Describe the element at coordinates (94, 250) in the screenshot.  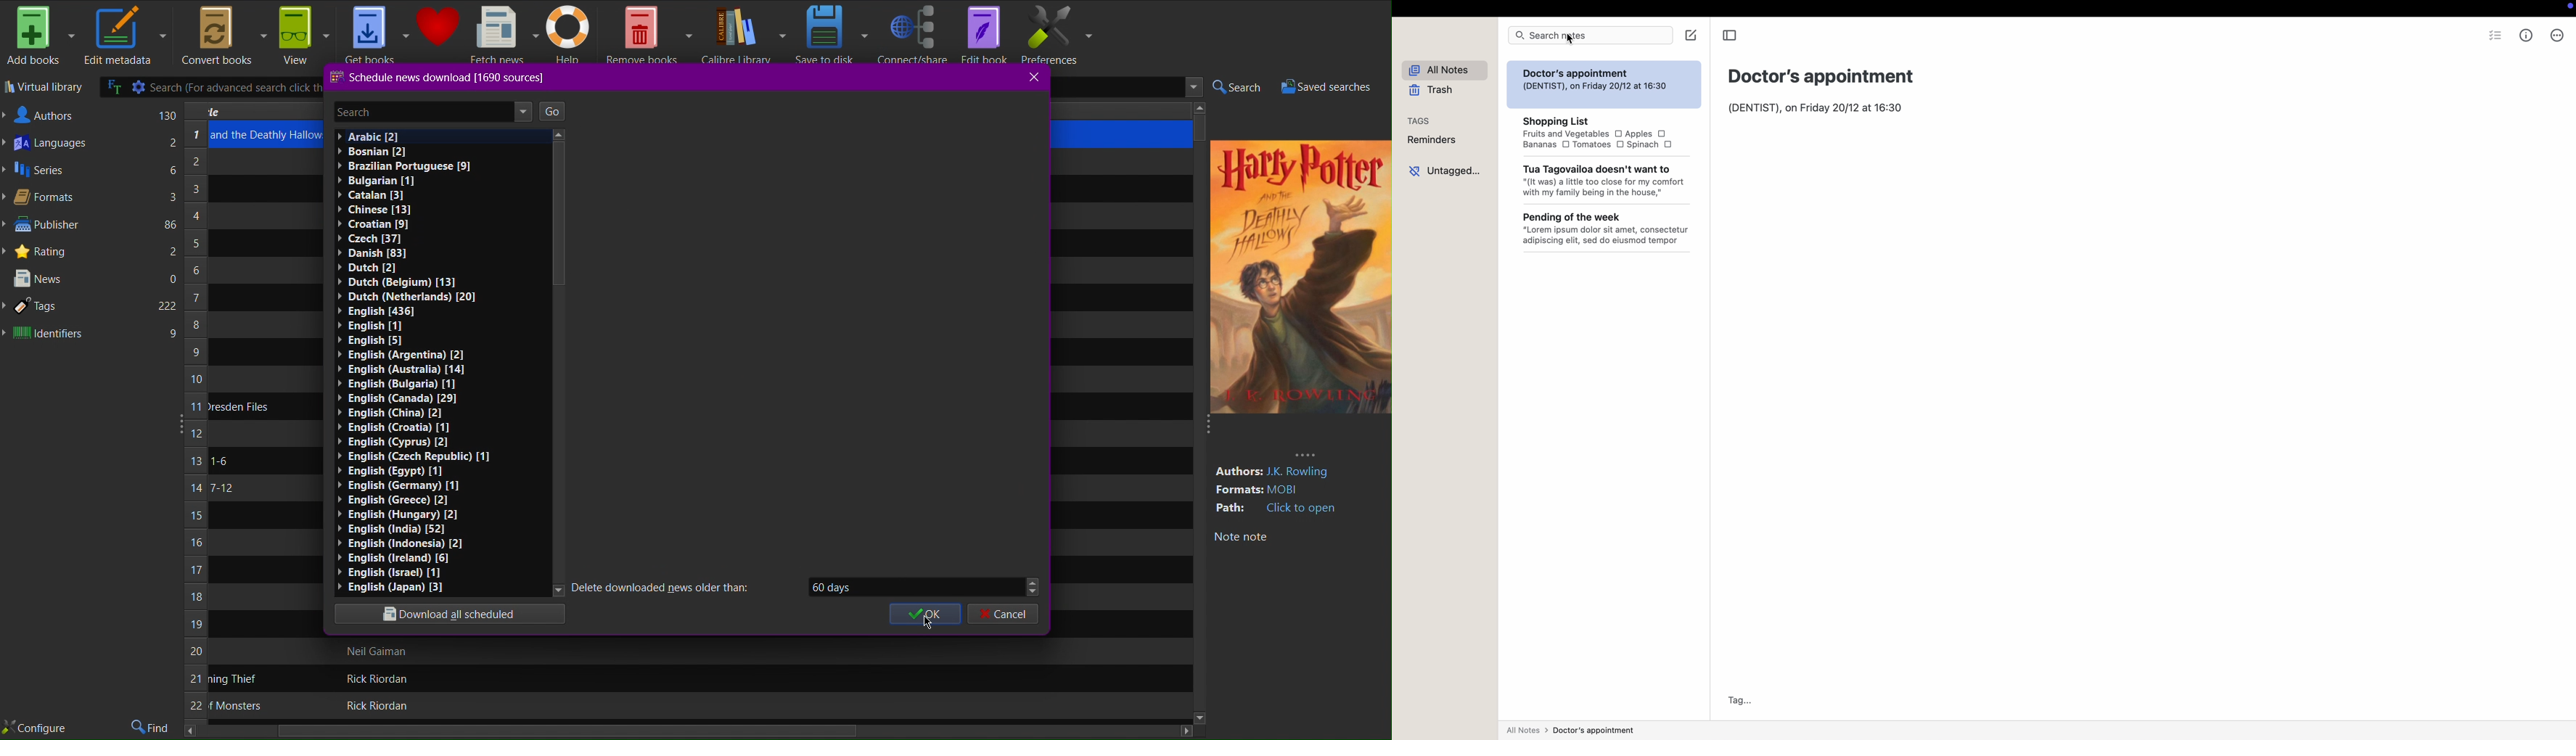
I see `Rating` at that location.